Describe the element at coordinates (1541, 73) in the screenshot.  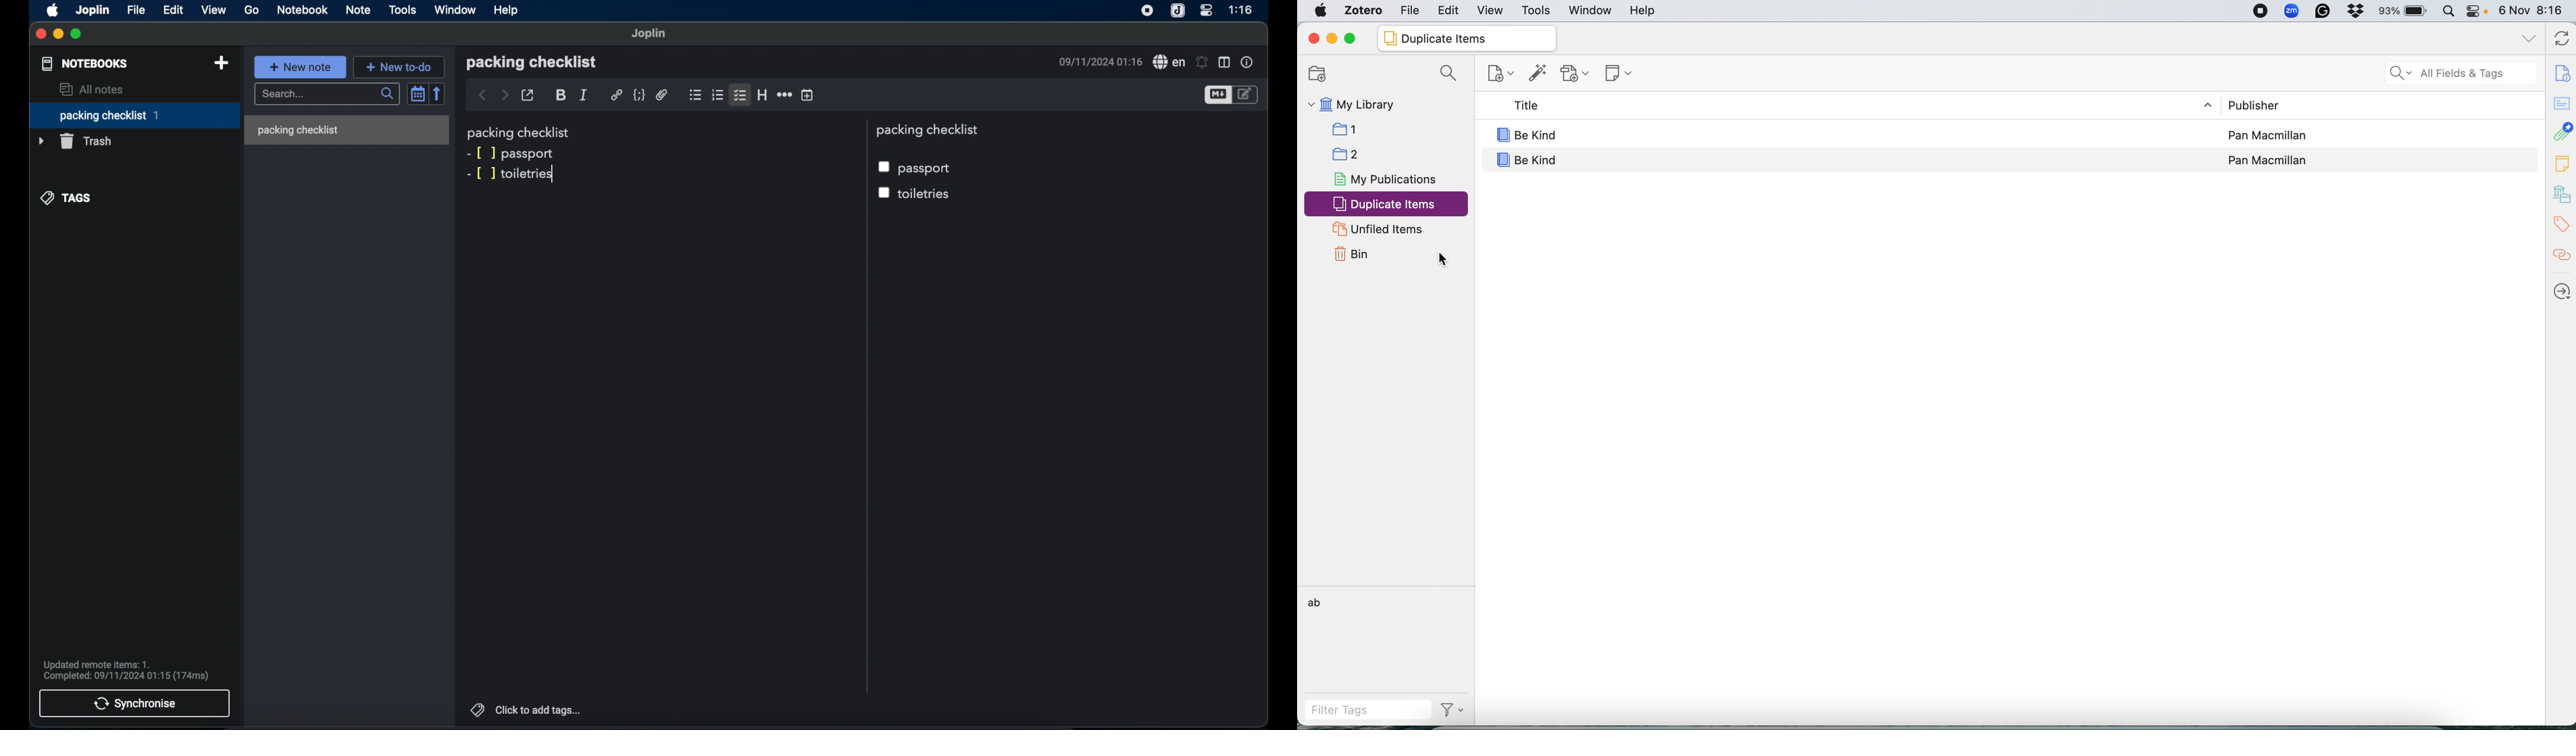
I see `add item by portion` at that location.